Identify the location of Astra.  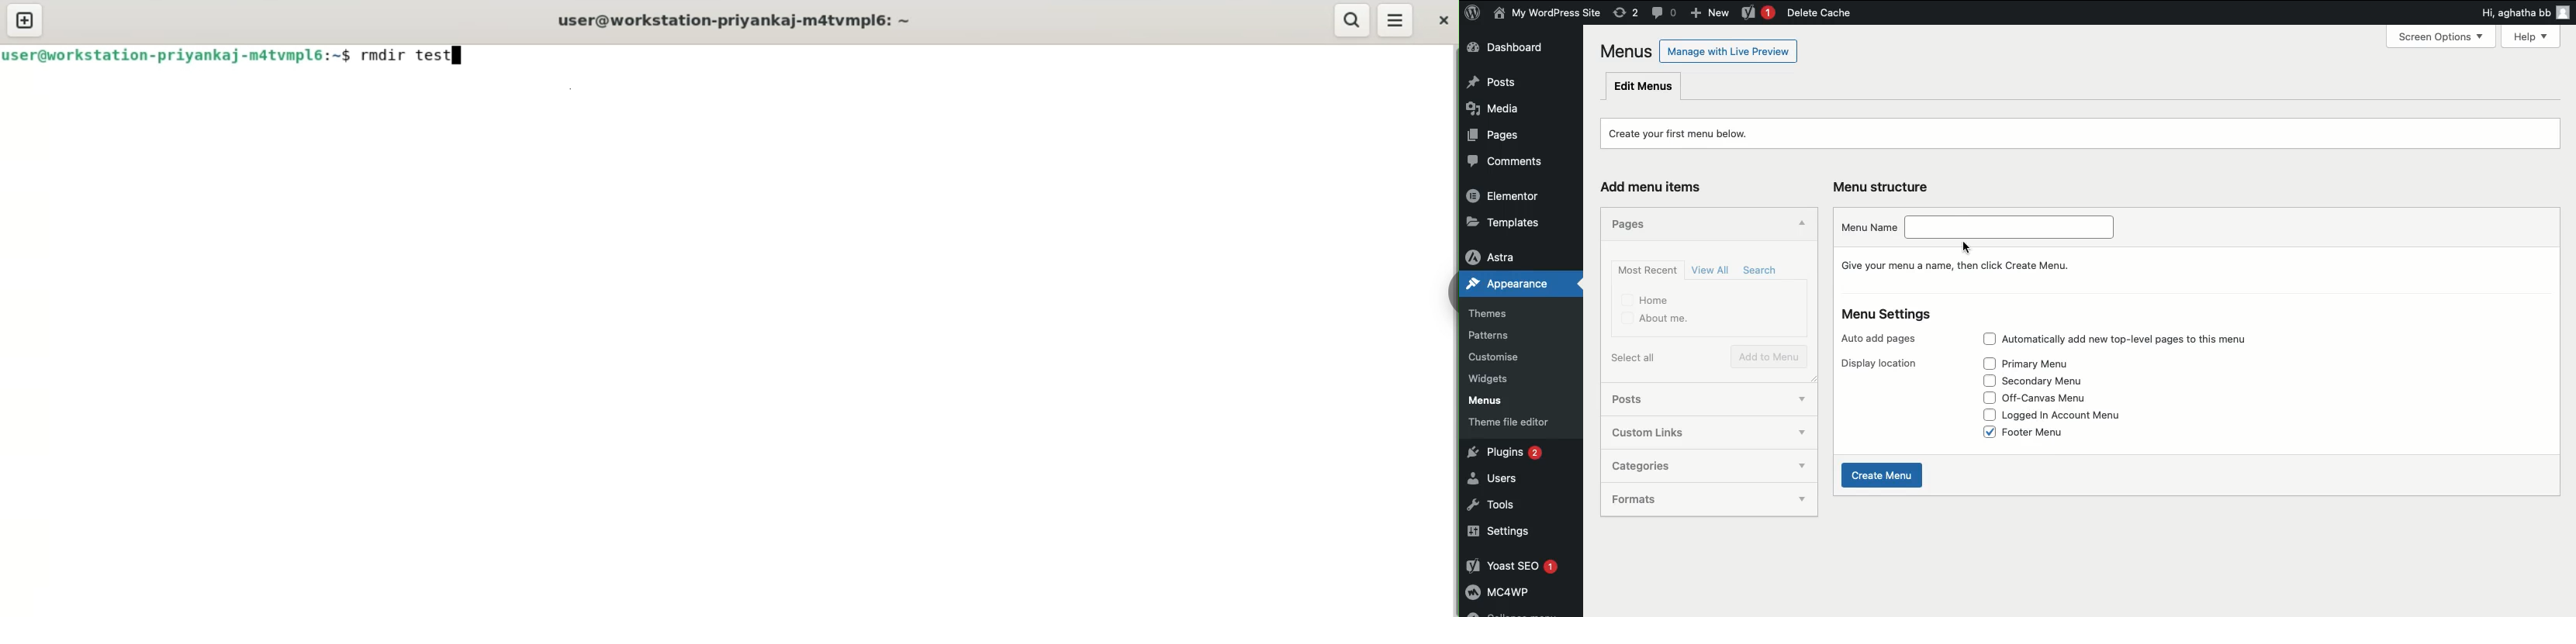
(1514, 257).